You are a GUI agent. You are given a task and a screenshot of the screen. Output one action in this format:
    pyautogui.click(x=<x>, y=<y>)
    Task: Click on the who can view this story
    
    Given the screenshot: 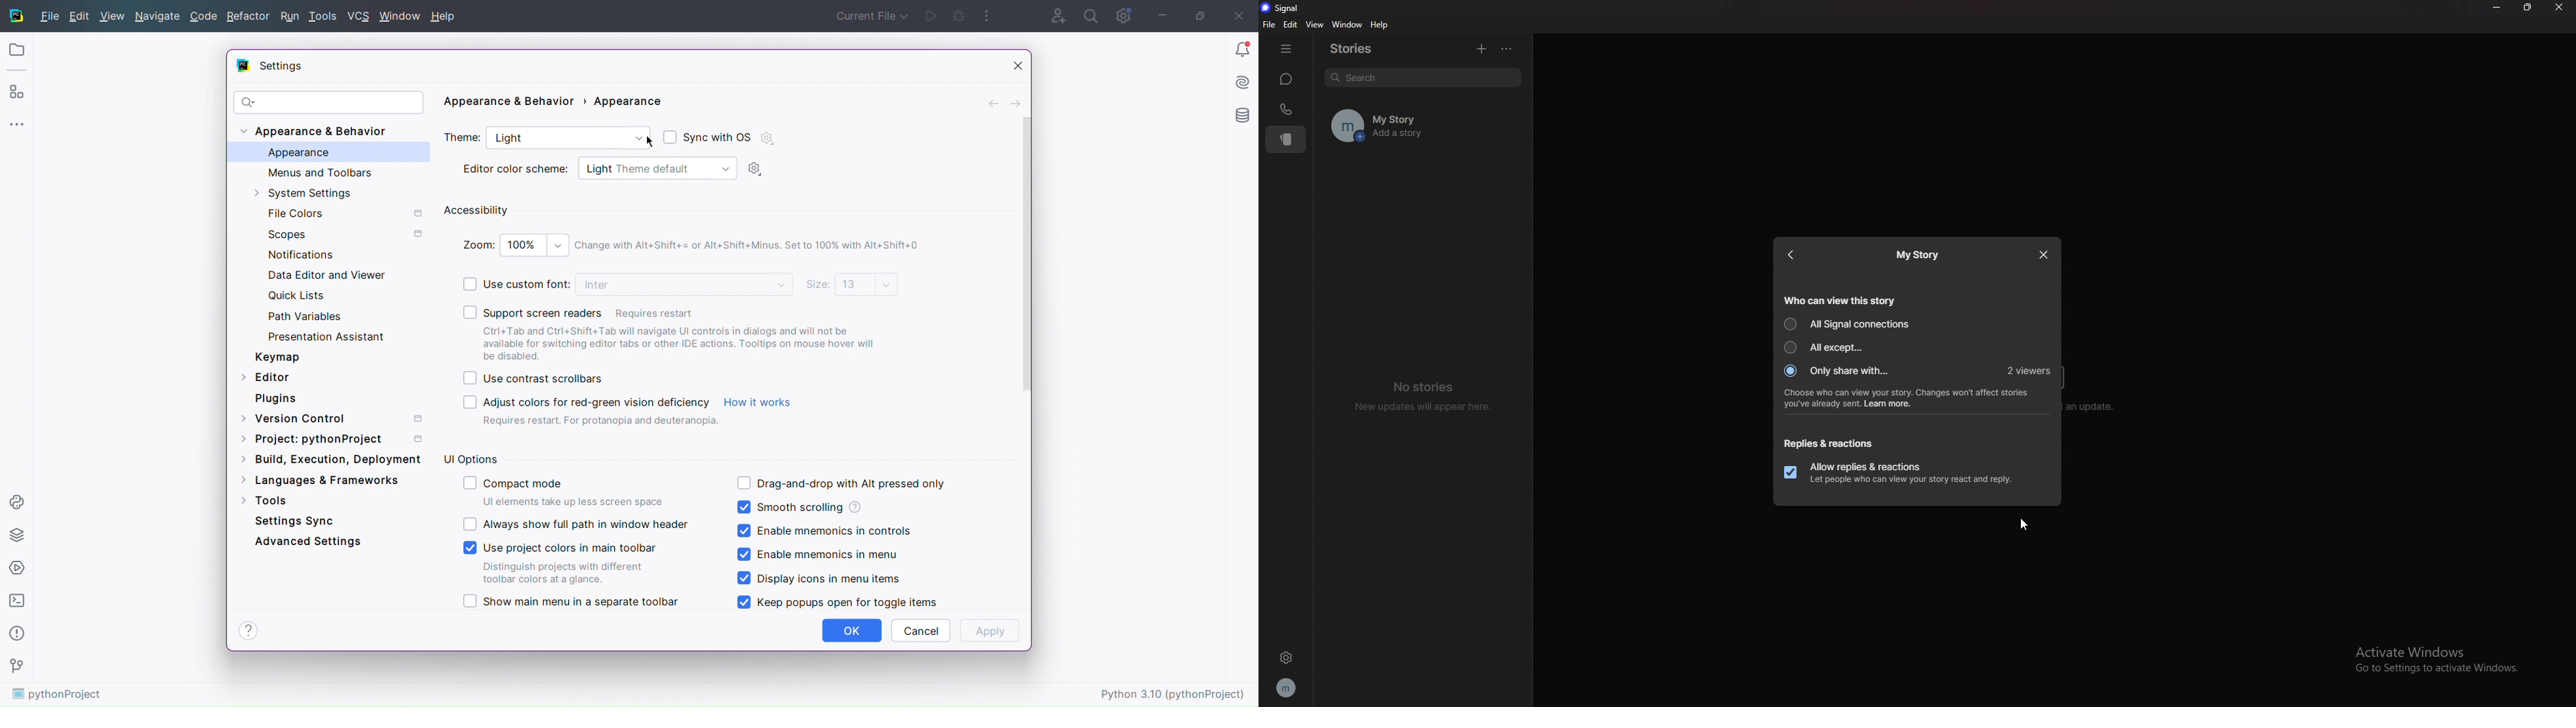 What is the action you would take?
    pyautogui.click(x=1842, y=299)
    